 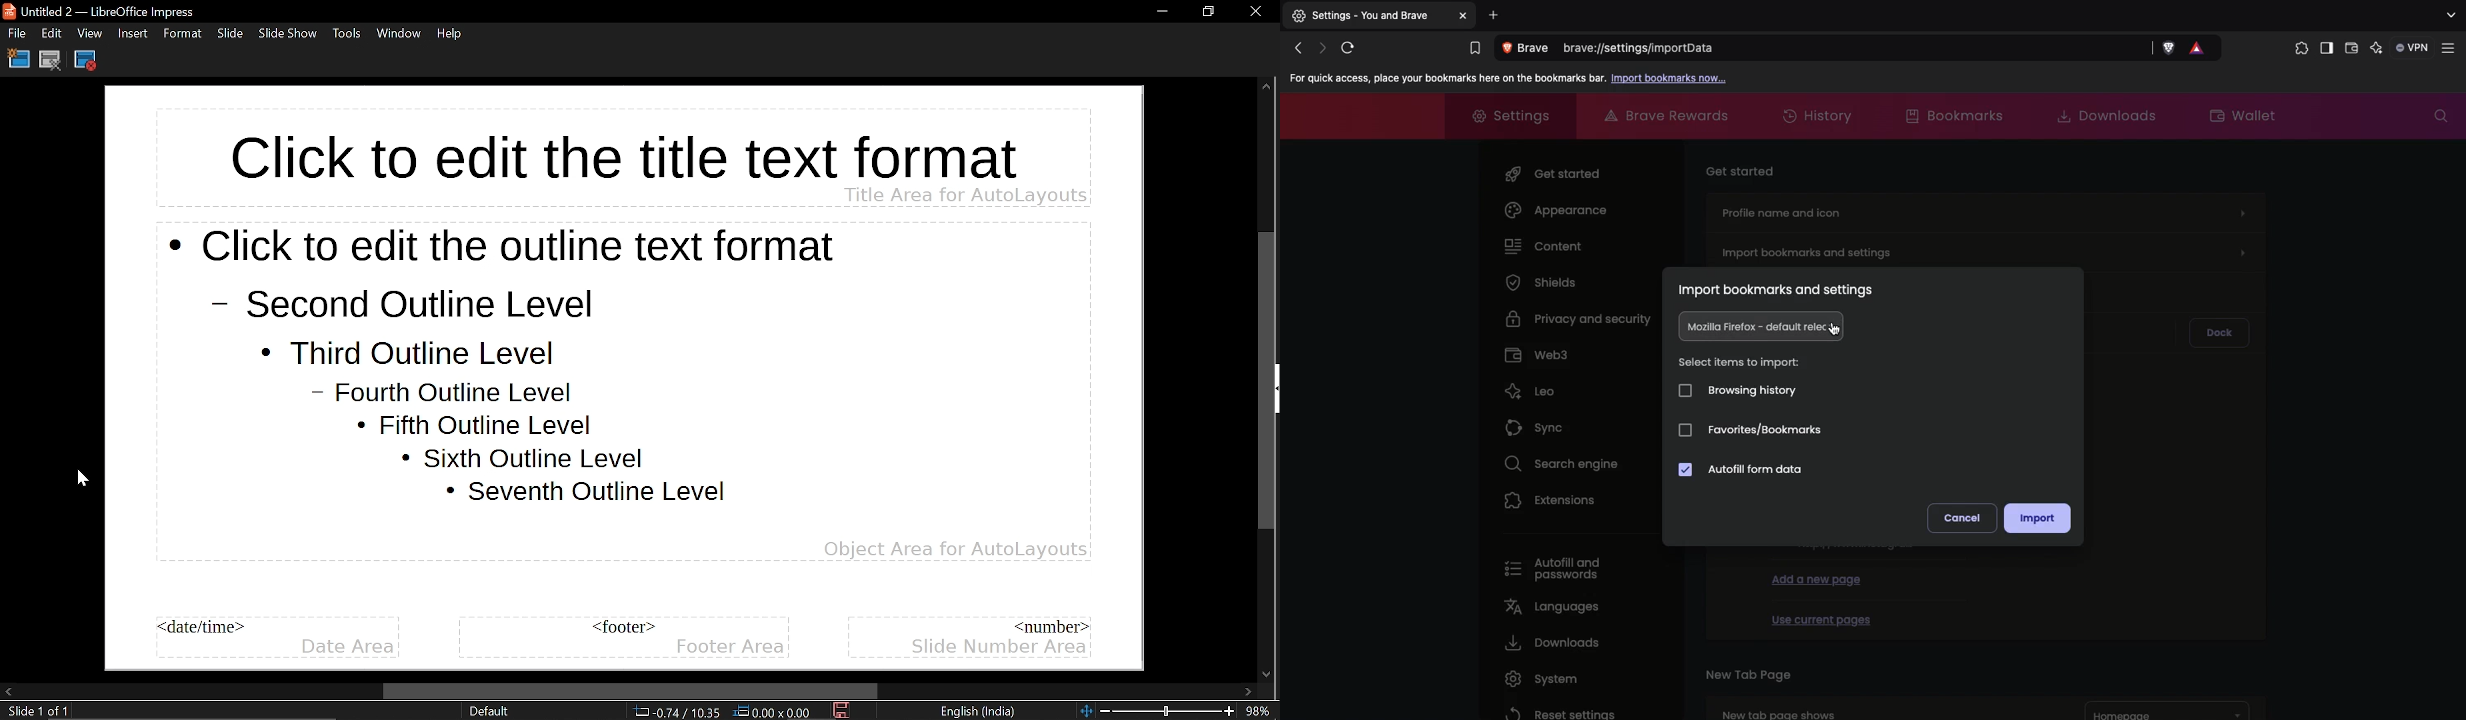 I want to click on Sidebar, so click(x=2325, y=49).